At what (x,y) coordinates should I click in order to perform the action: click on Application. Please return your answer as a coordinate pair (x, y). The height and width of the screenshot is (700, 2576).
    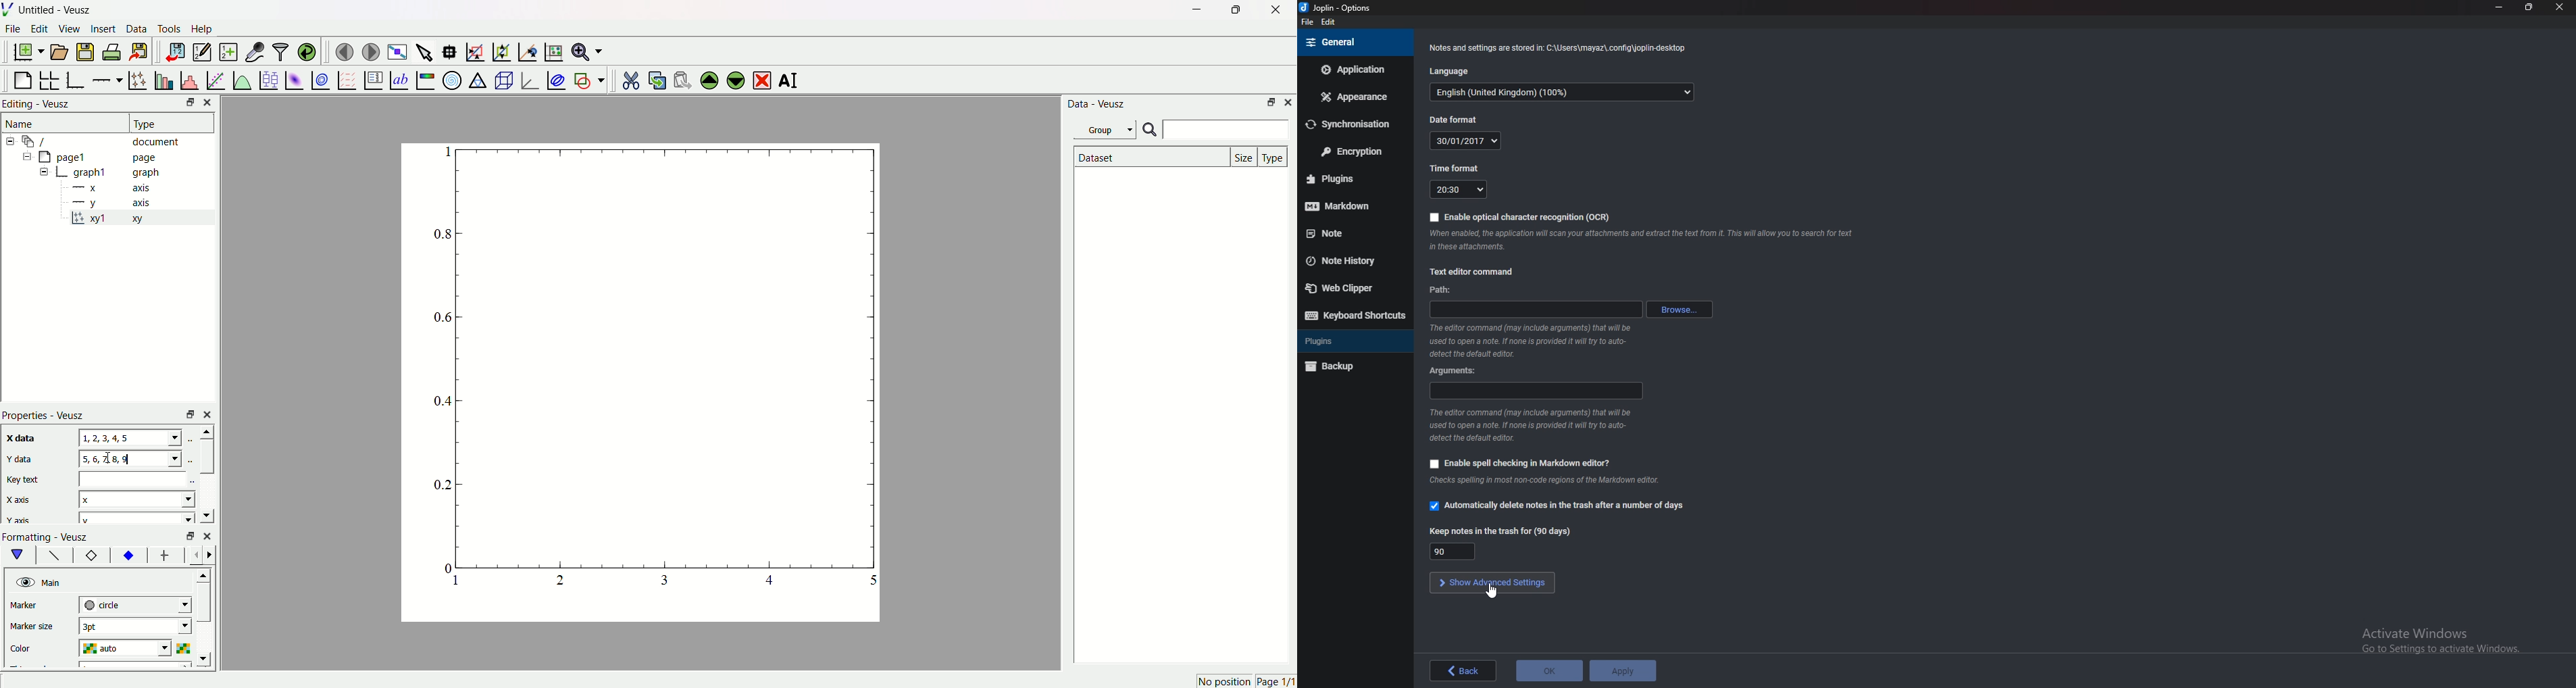
    Looking at the image, I should click on (1354, 71).